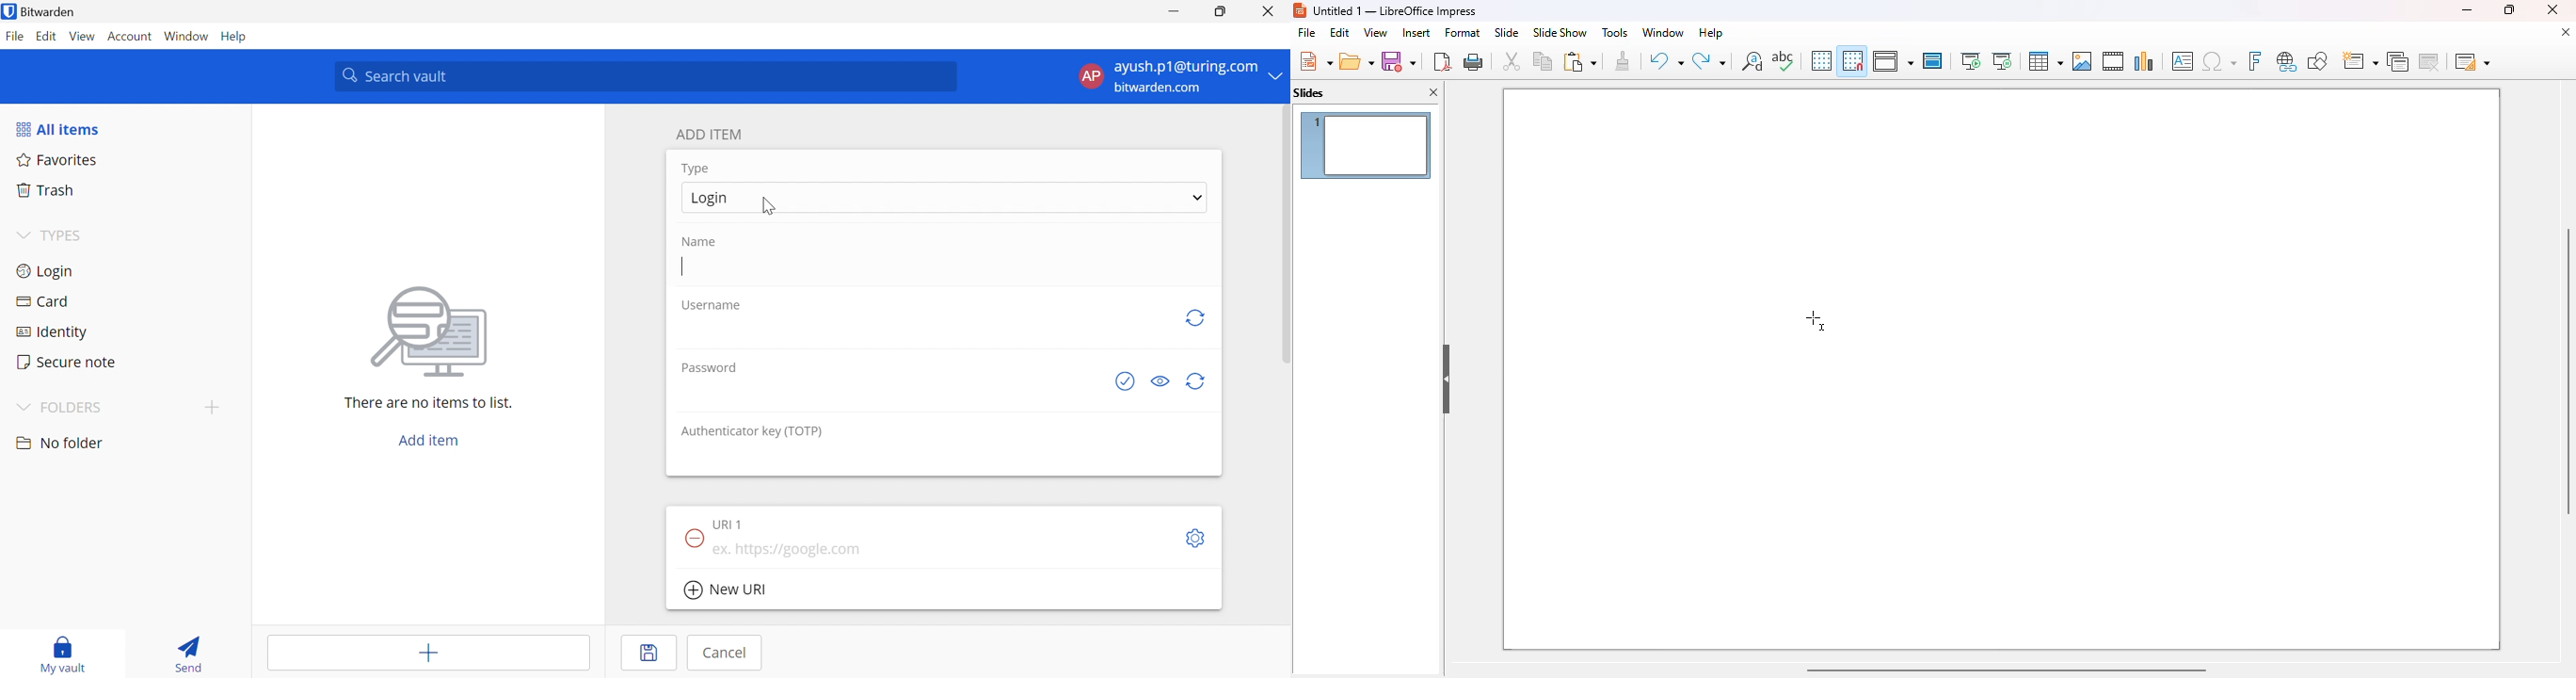  Describe the element at coordinates (1543, 60) in the screenshot. I see `copy` at that location.